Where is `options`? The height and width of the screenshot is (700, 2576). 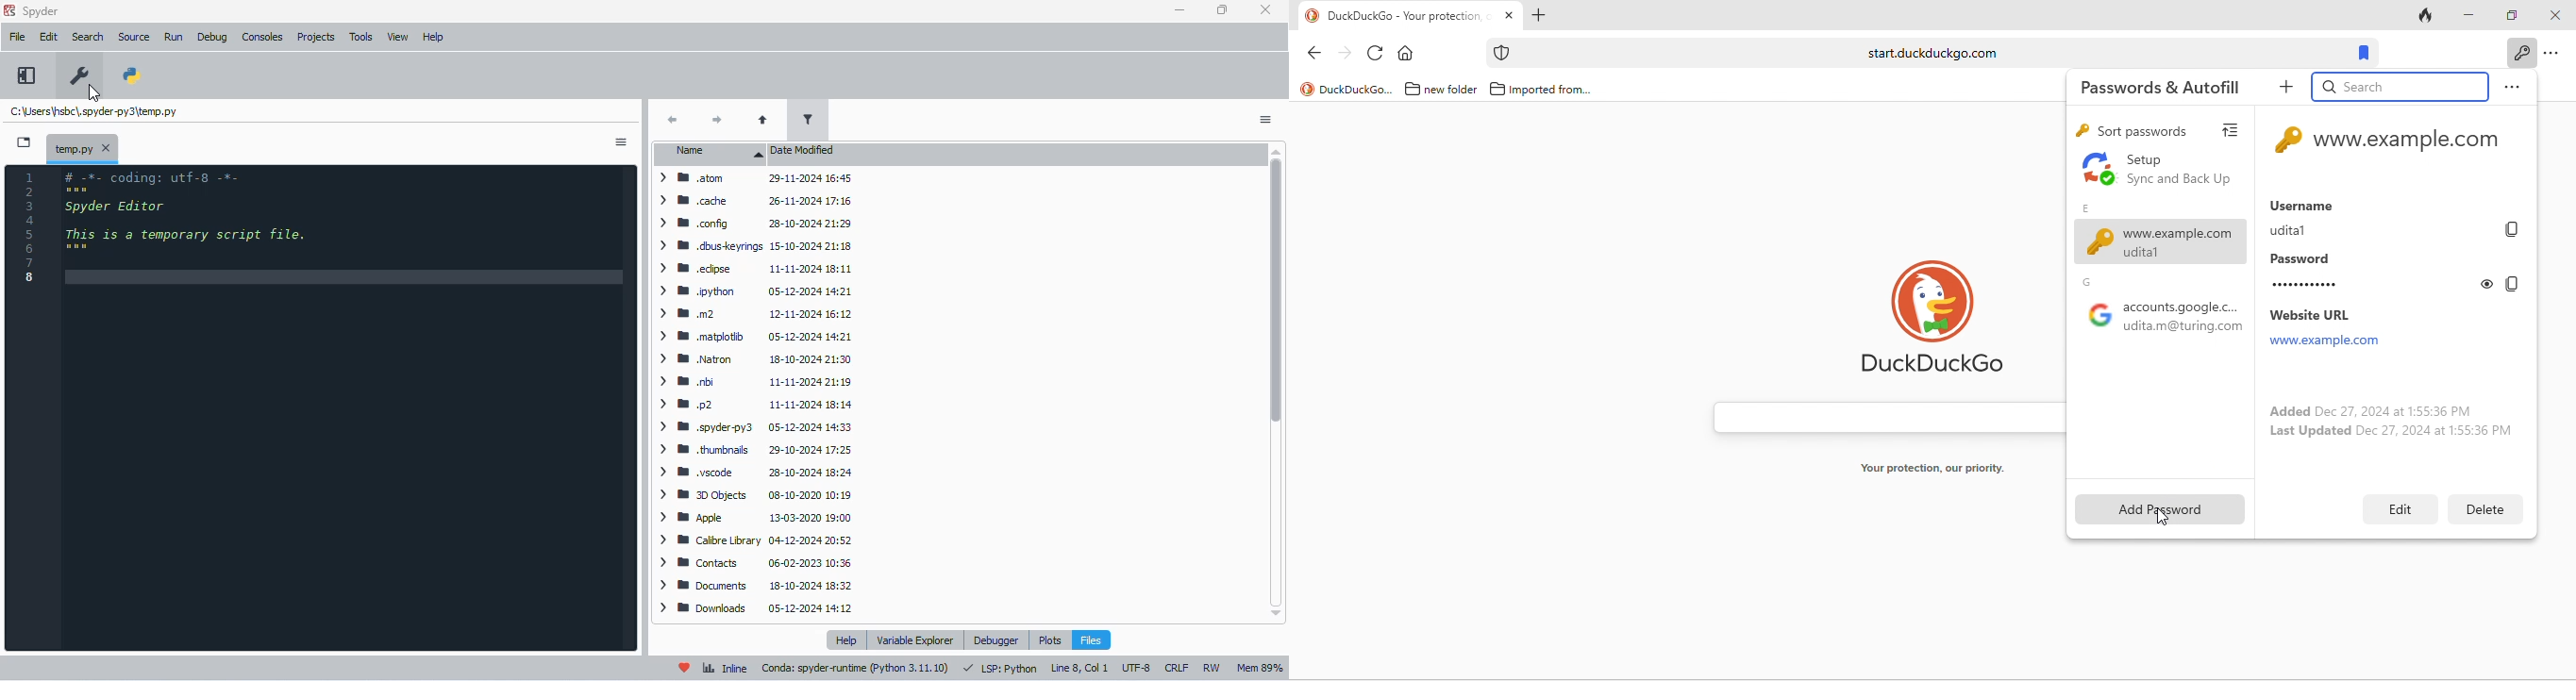 options is located at coordinates (1266, 119).